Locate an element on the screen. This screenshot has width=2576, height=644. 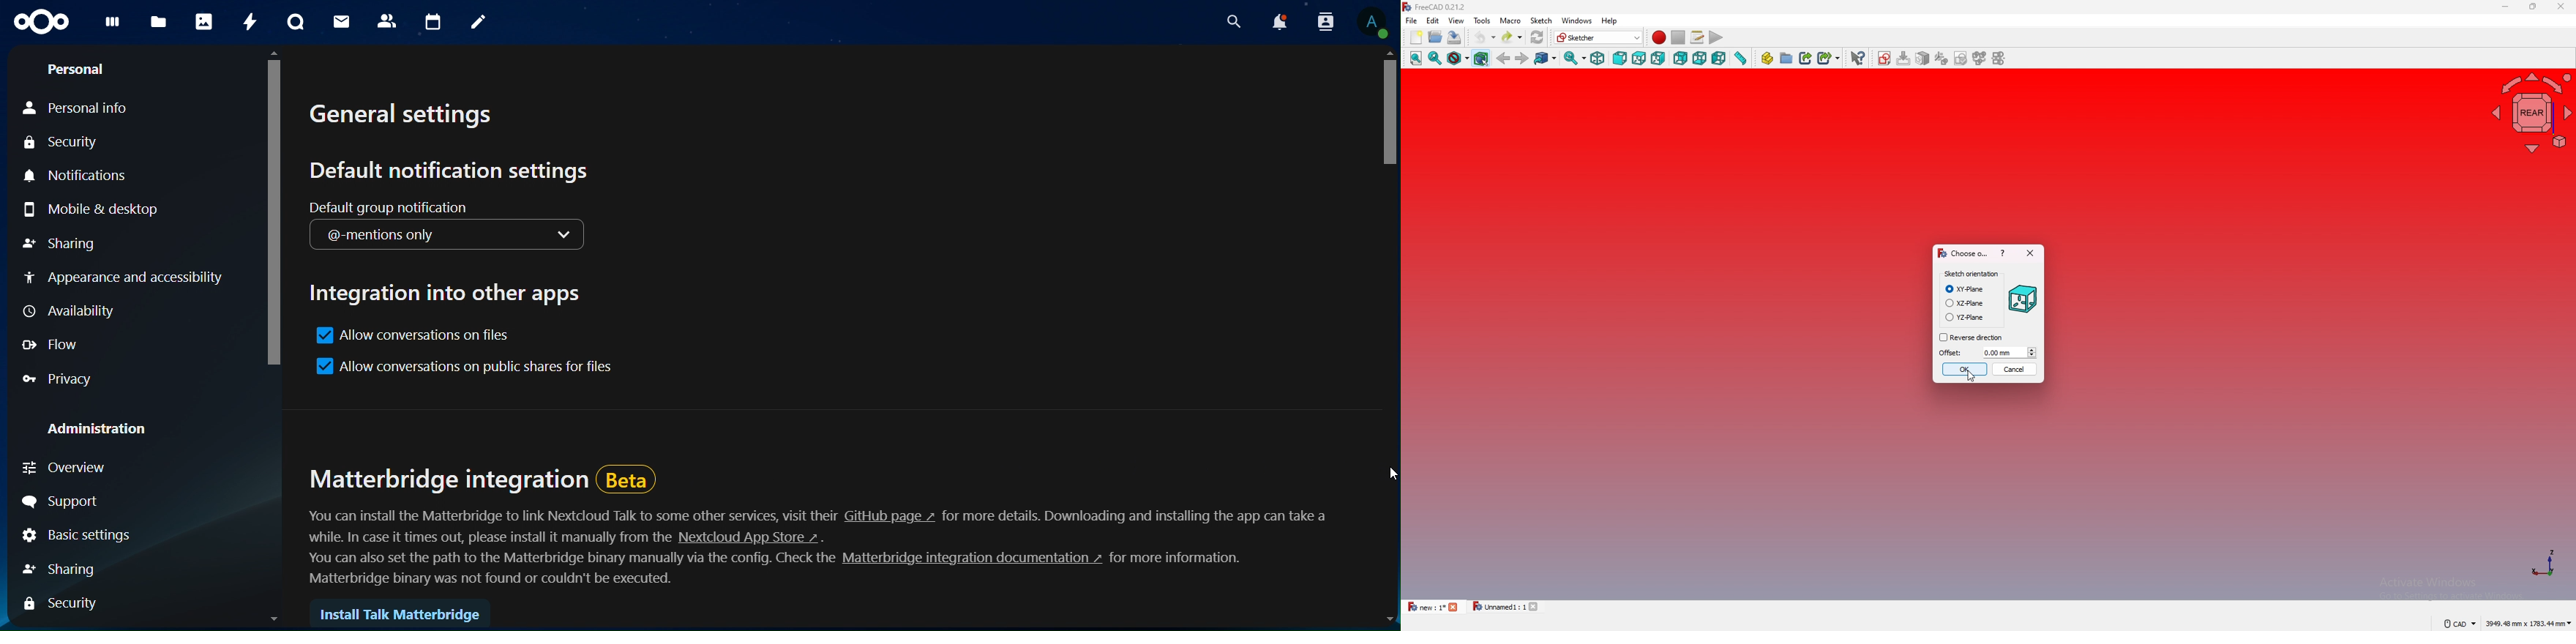
Availability is located at coordinates (66, 311).